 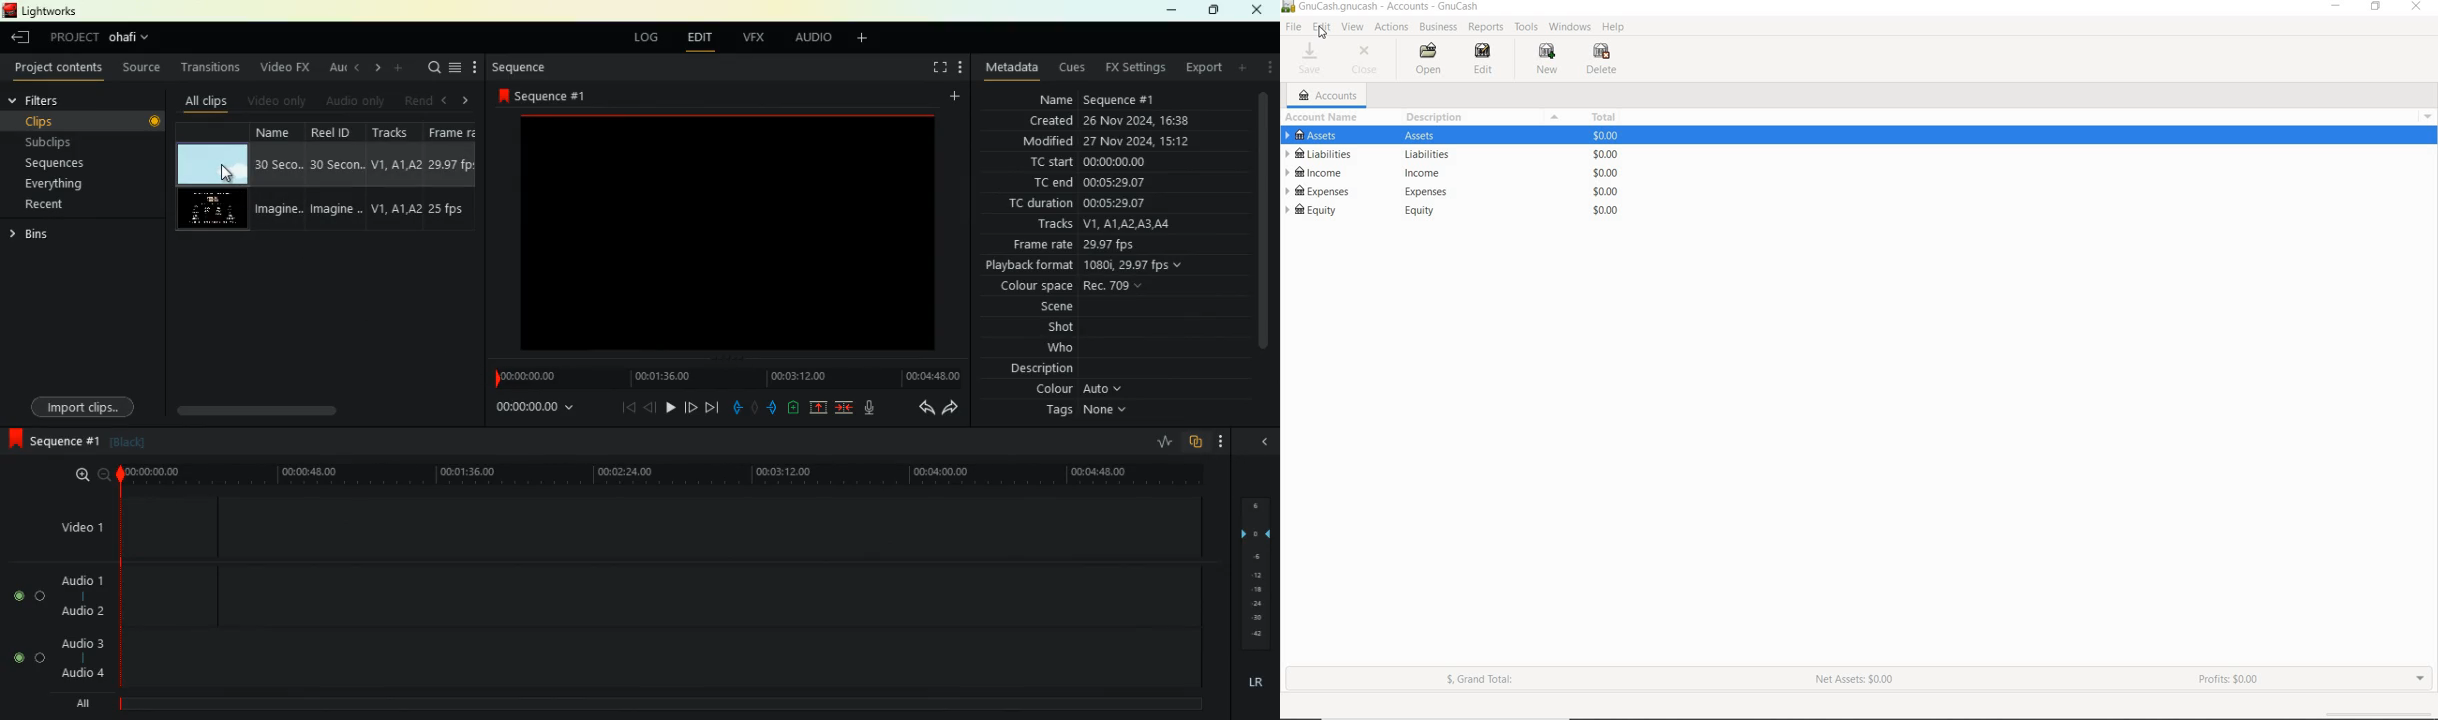 What do you see at coordinates (285, 67) in the screenshot?
I see `video fx` at bounding box center [285, 67].